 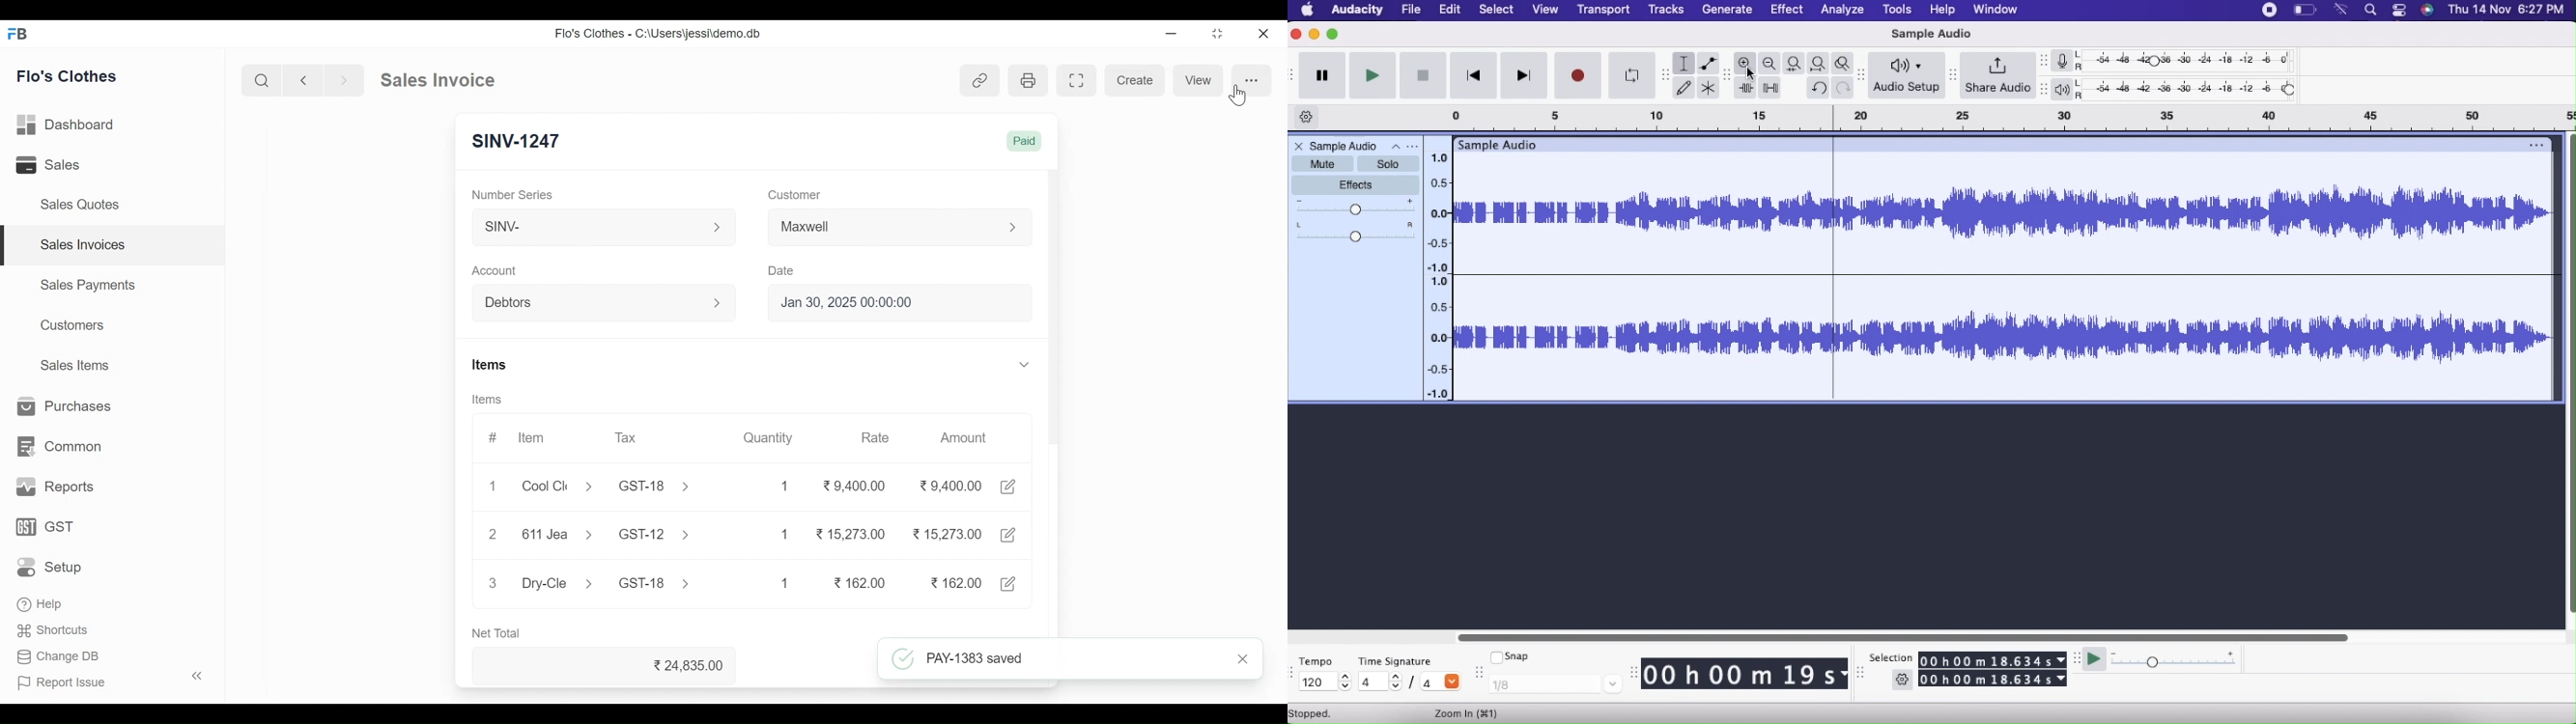 What do you see at coordinates (1010, 533) in the screenshot?
I see `Edit` at bounding box center [1010, 533].